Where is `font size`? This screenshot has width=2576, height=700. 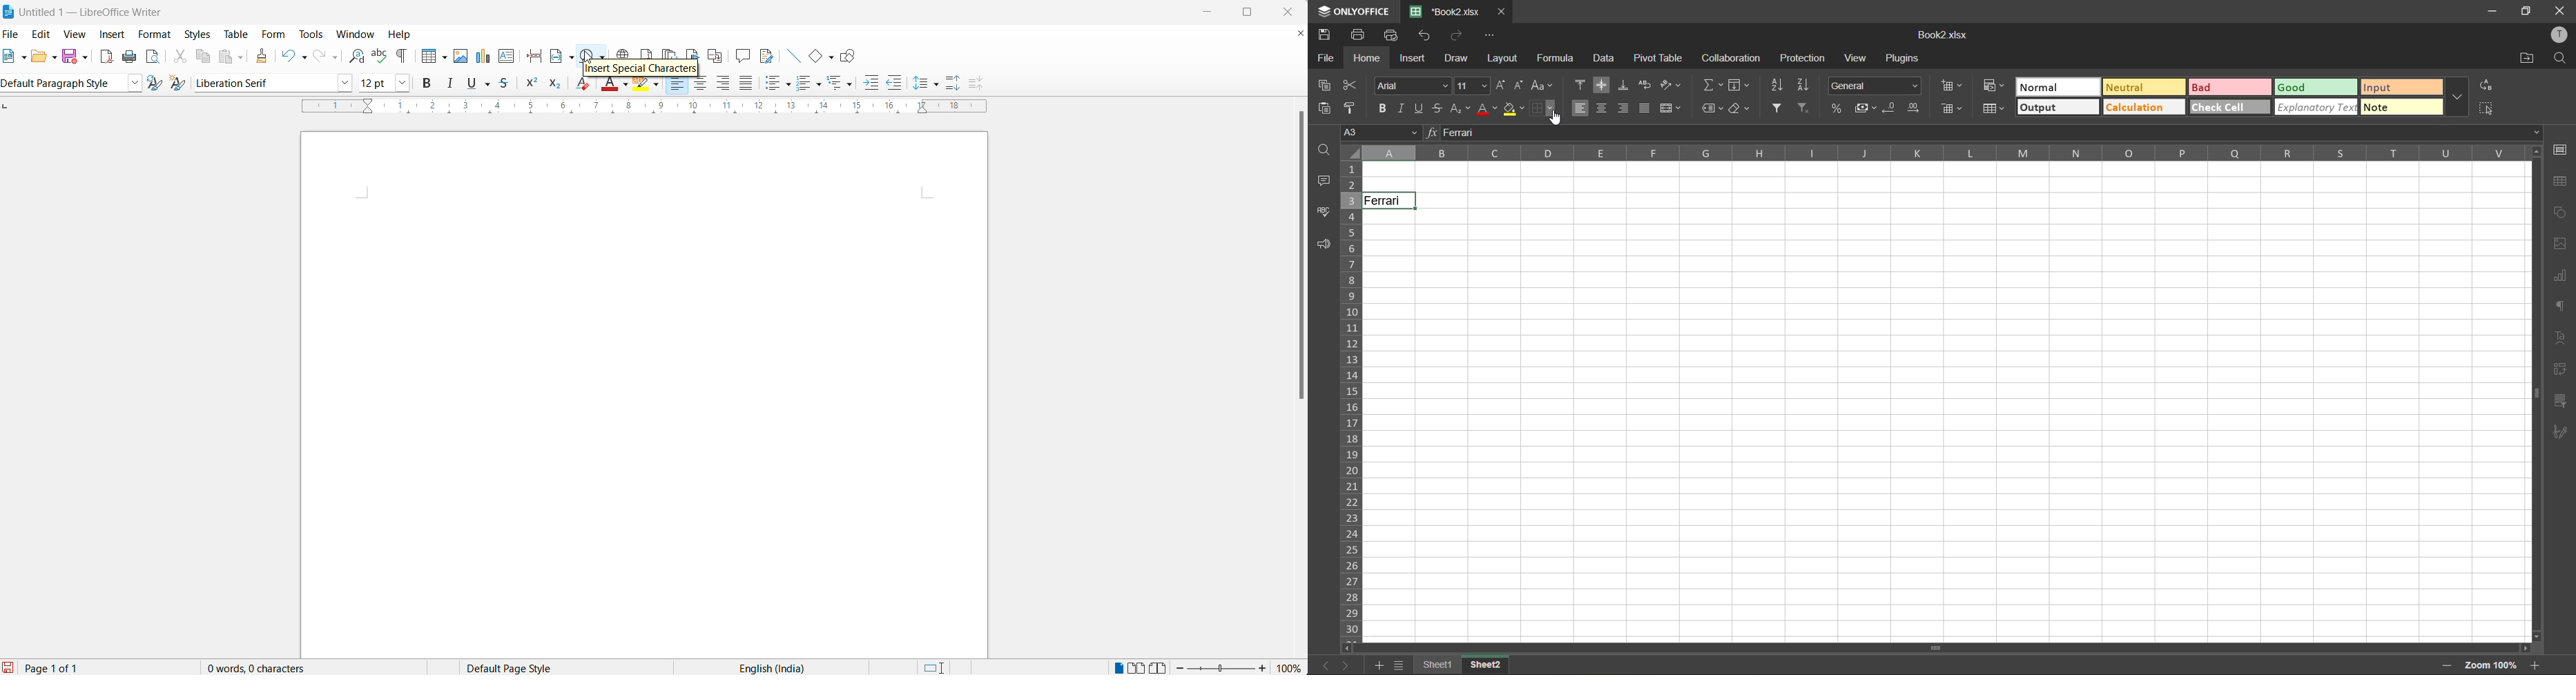 font size is located at coordinates (376, 82).